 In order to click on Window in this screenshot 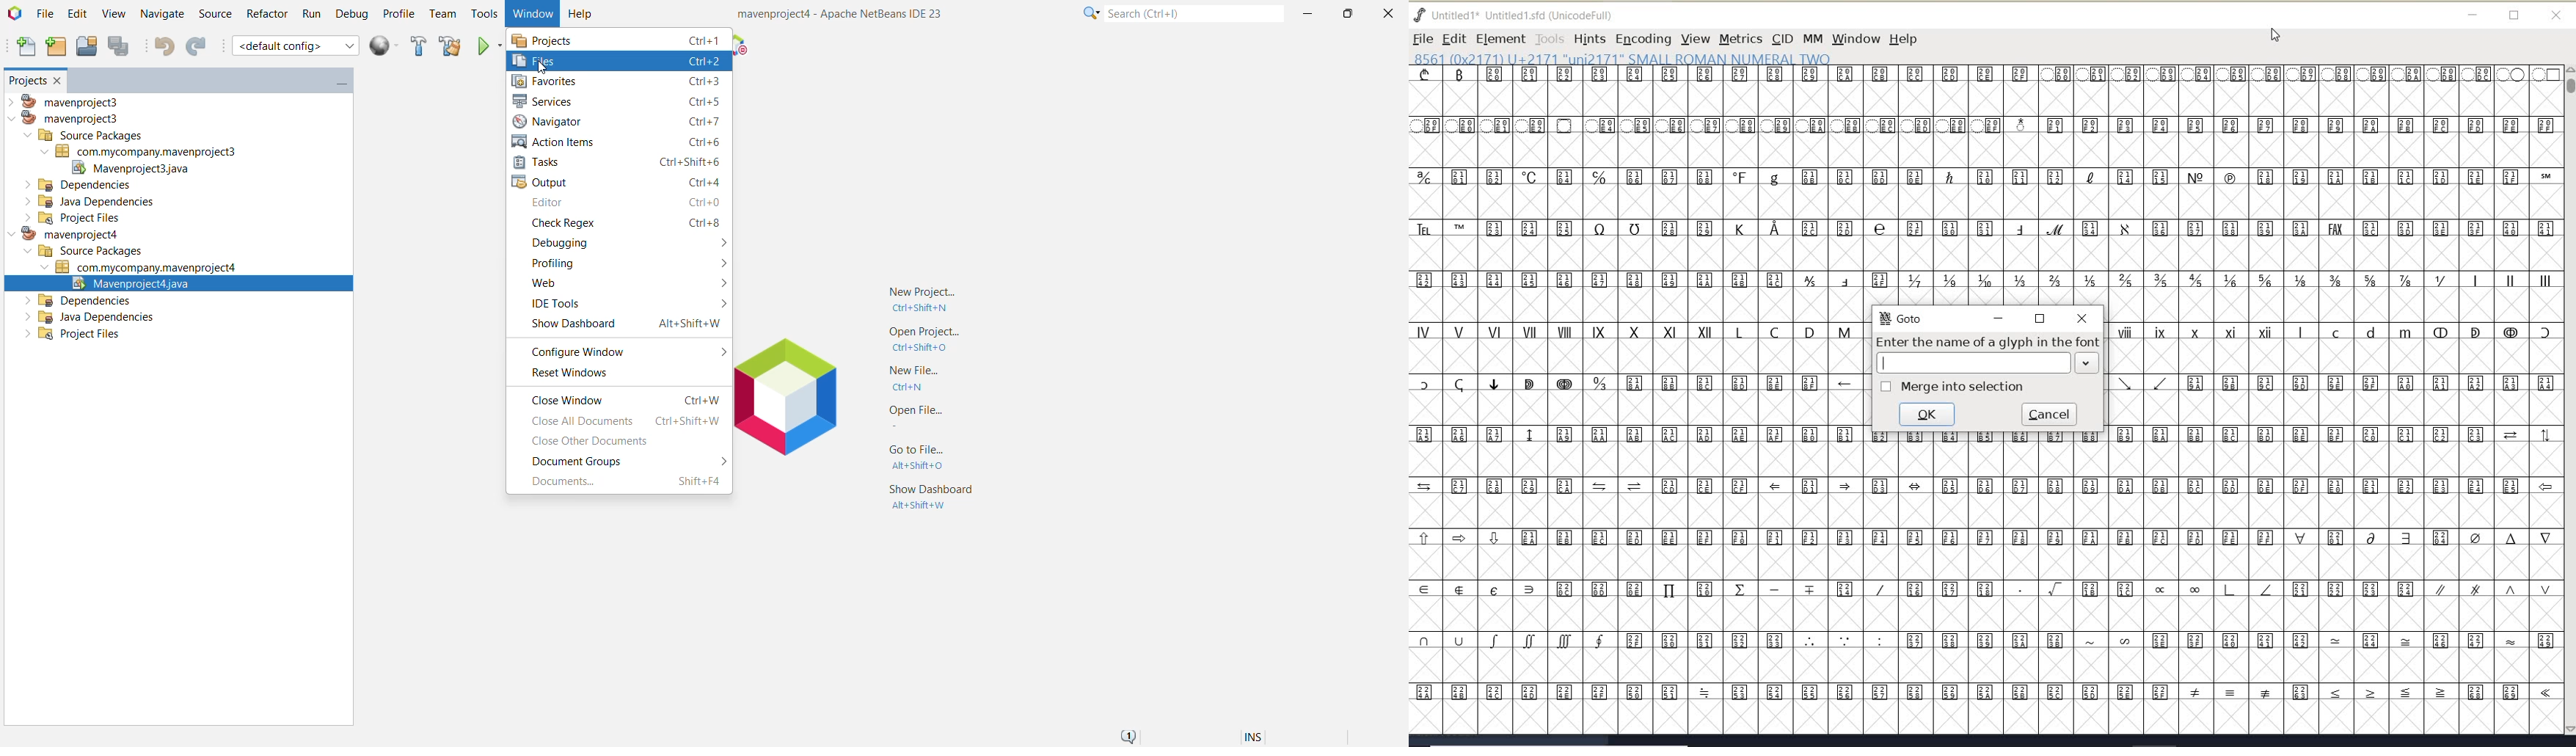, I will do `click(530, 13)`.